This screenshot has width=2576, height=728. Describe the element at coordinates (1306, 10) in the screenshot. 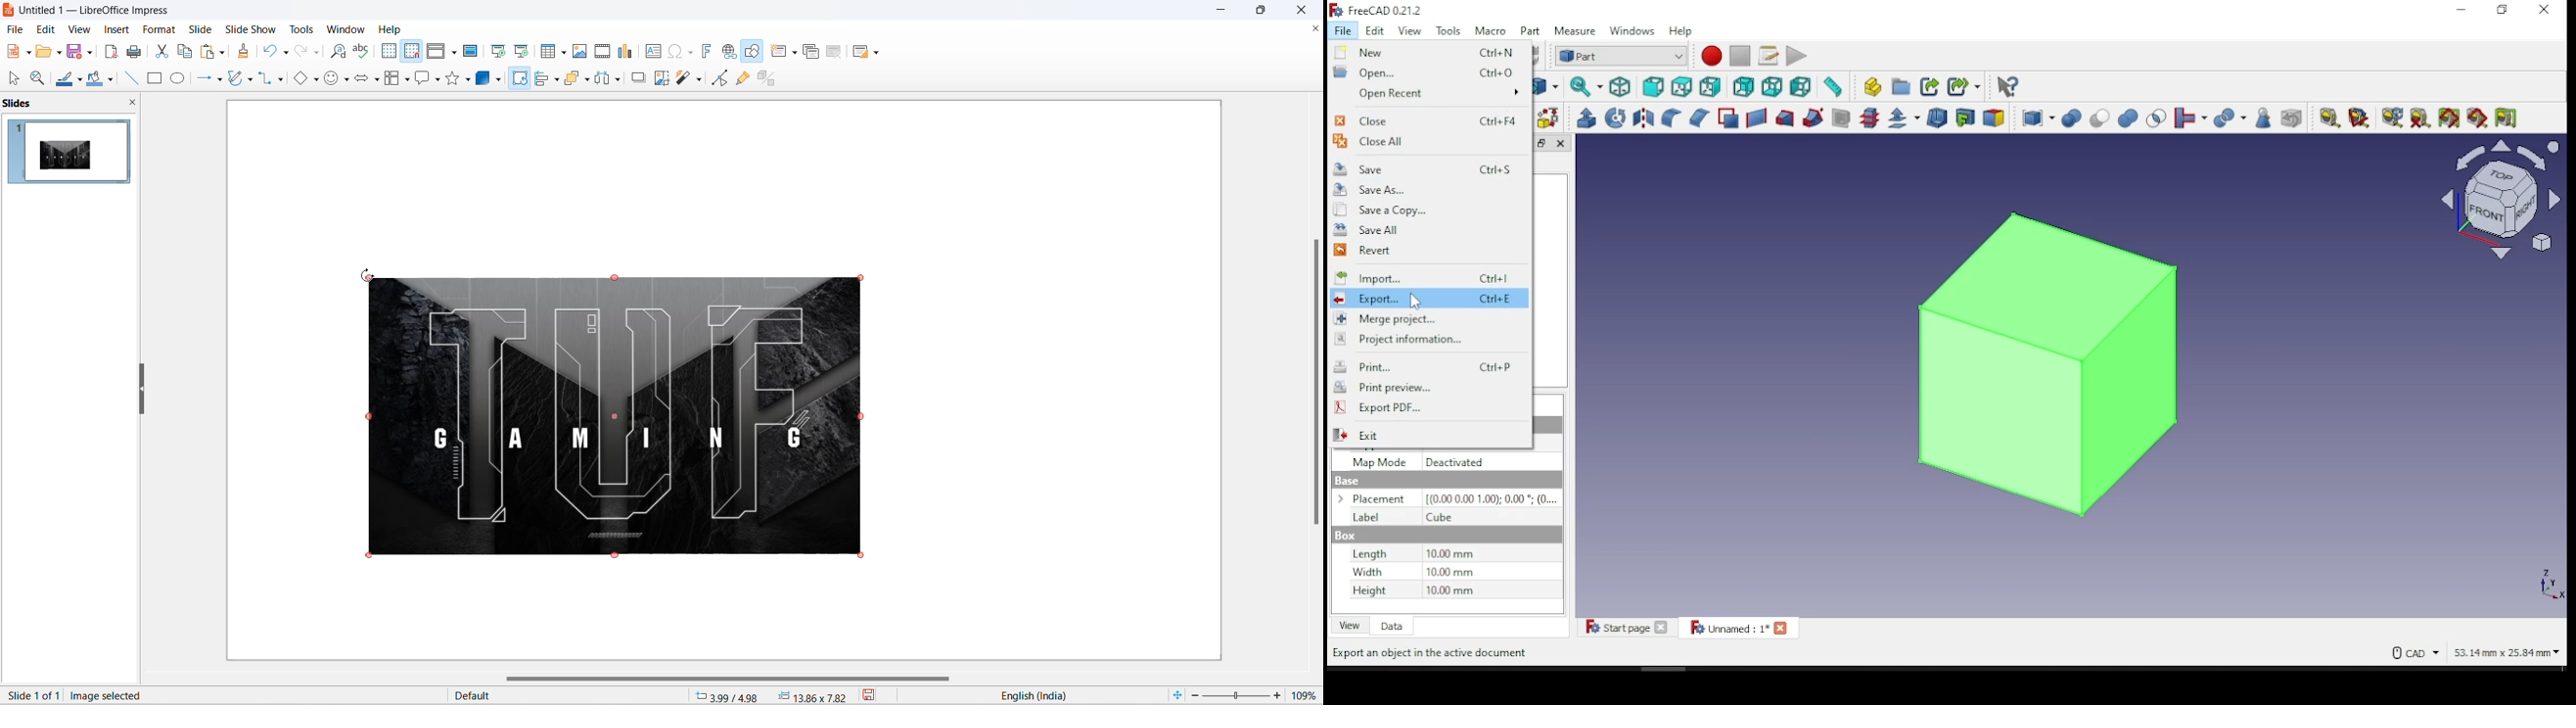

I see `close` at that location.